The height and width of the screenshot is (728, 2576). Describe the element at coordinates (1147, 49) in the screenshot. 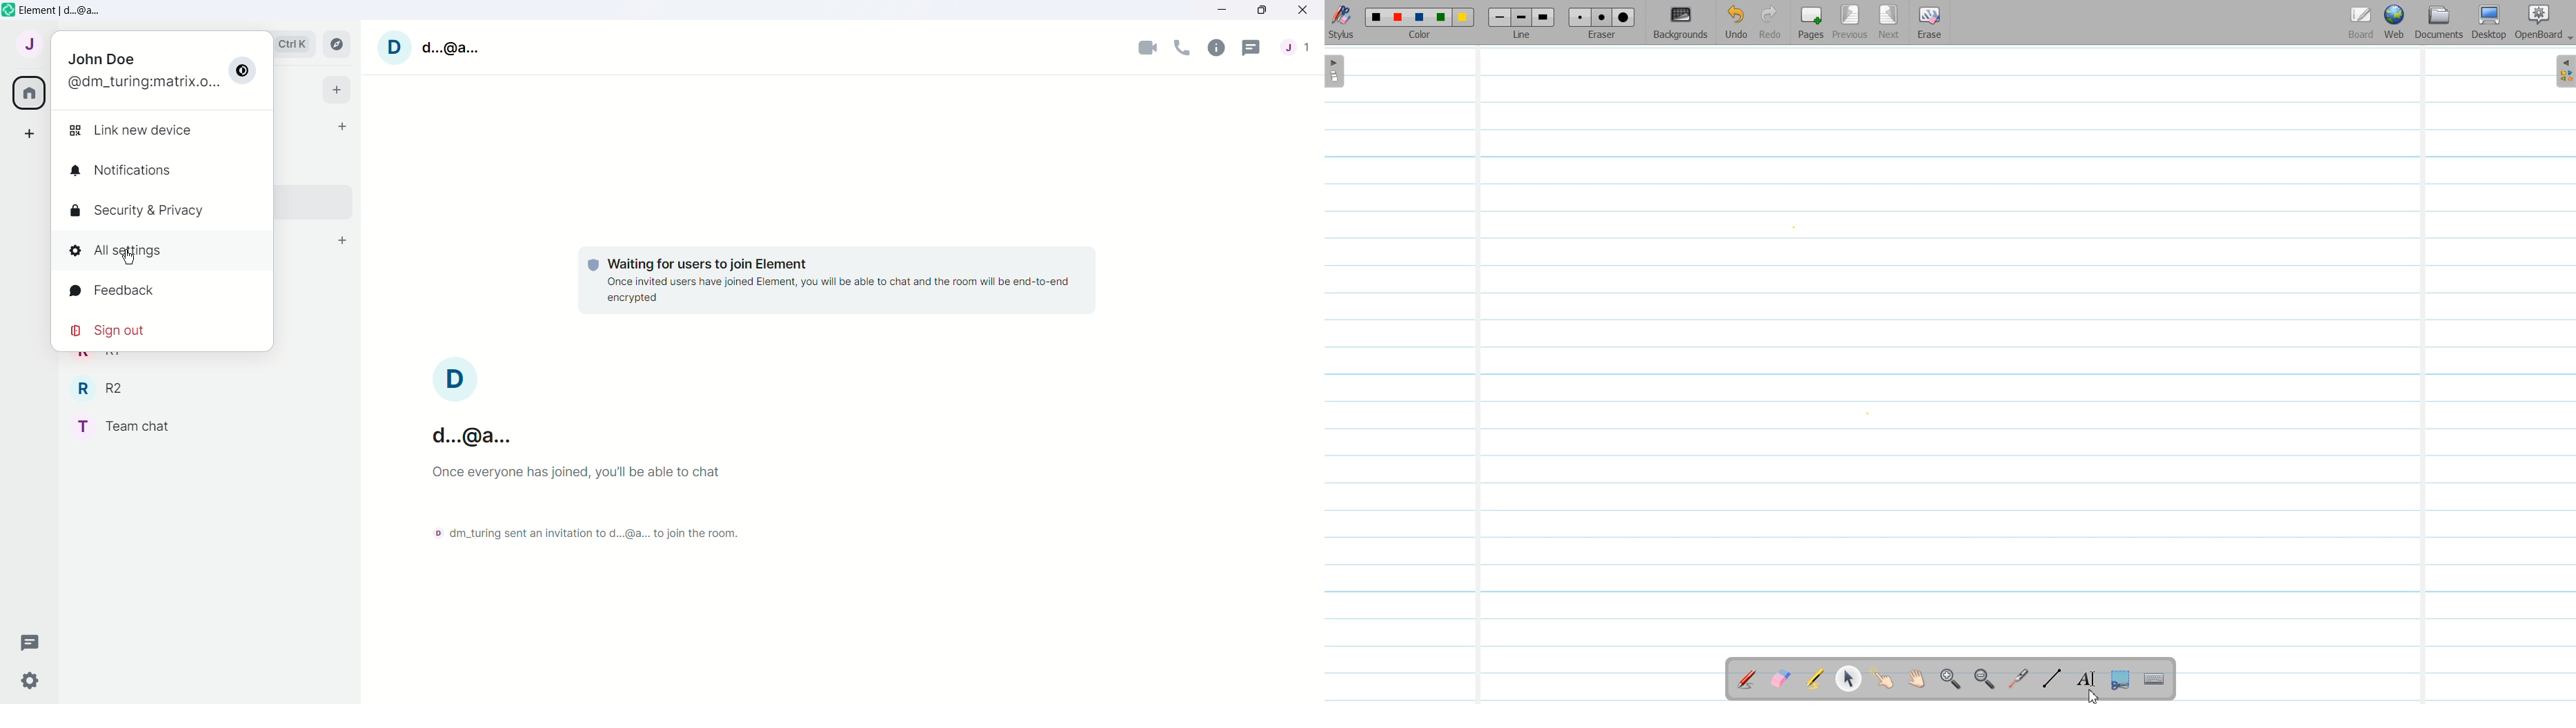

I see `Video call` at that location.